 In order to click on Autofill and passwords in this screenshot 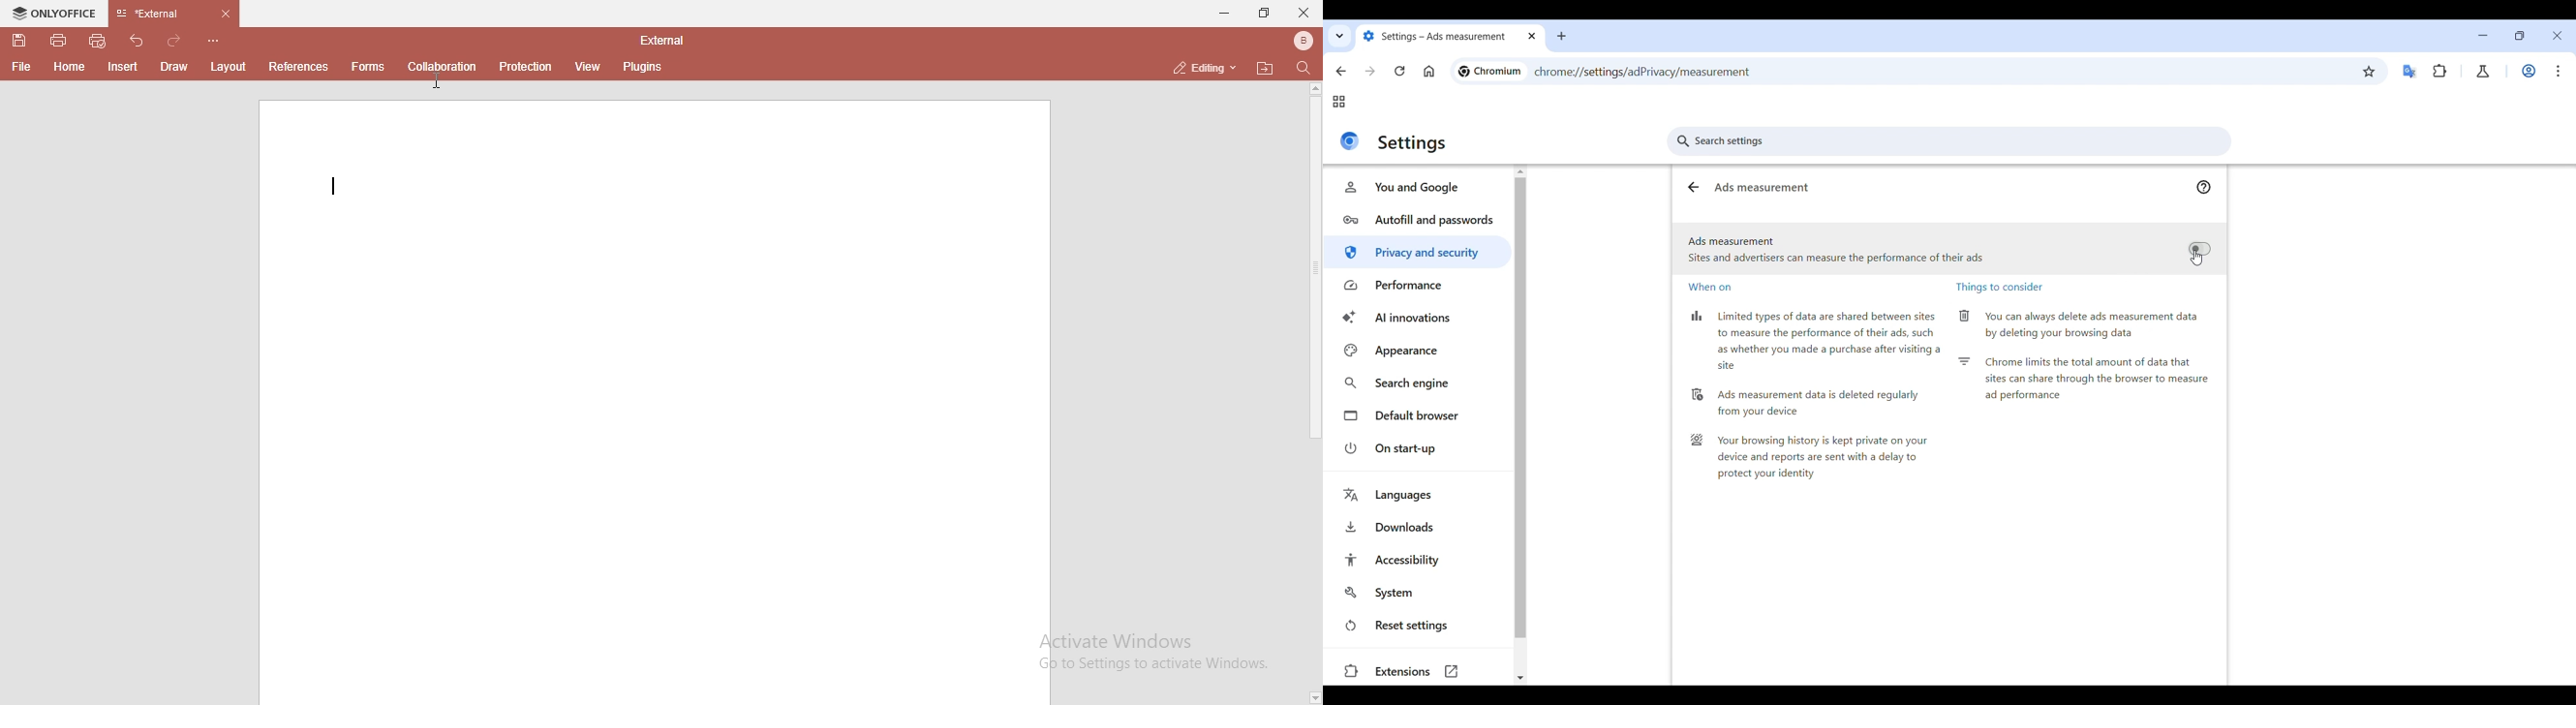, I will do `click(1419, 219)`.